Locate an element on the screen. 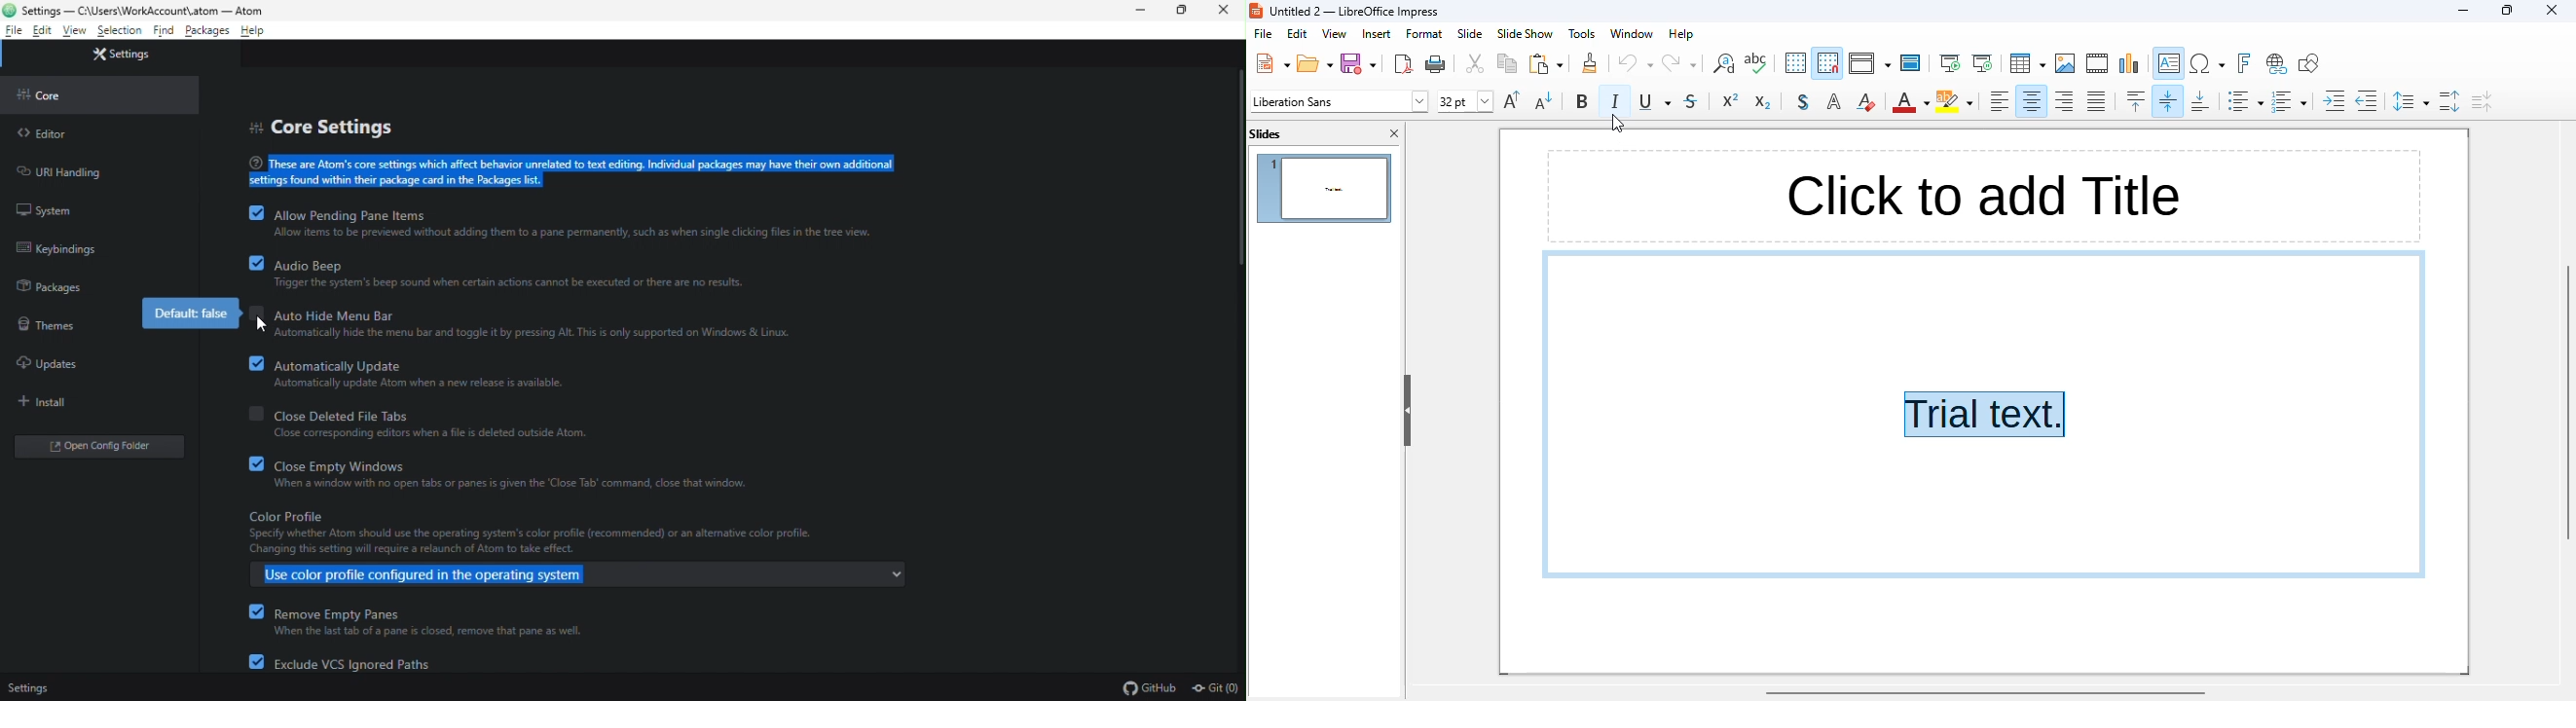  italic is located at coordinates (1614, 100).